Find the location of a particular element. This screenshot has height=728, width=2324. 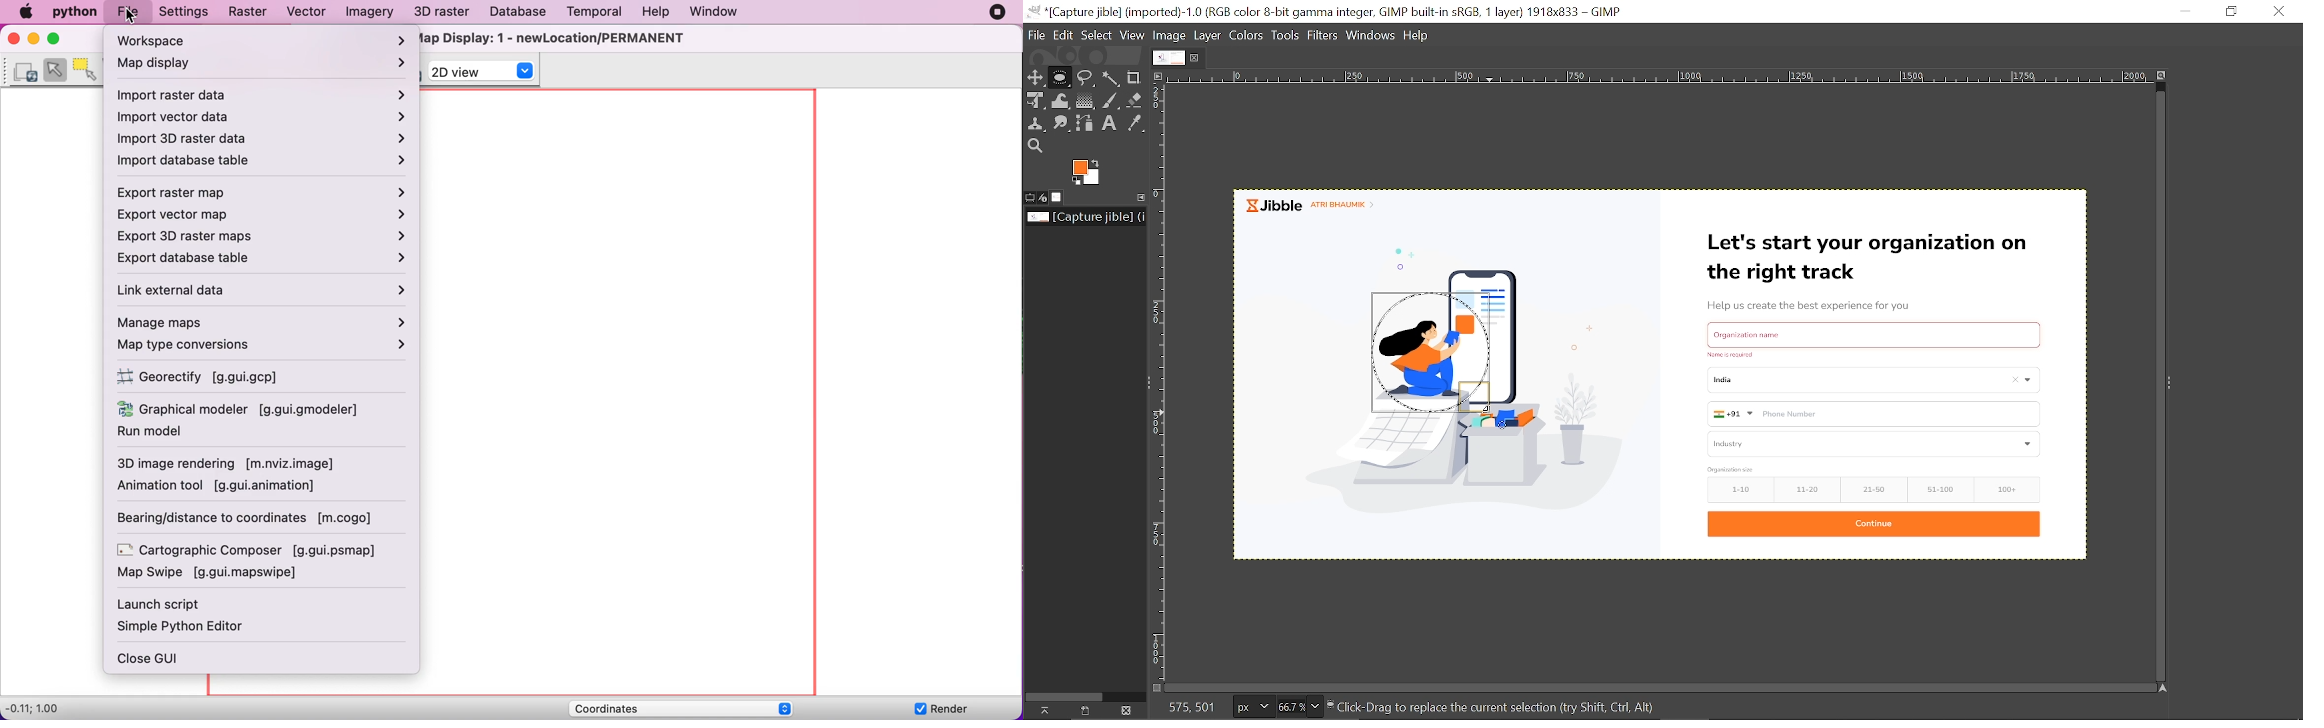

Tool options is located at coordinates (1030, 198).